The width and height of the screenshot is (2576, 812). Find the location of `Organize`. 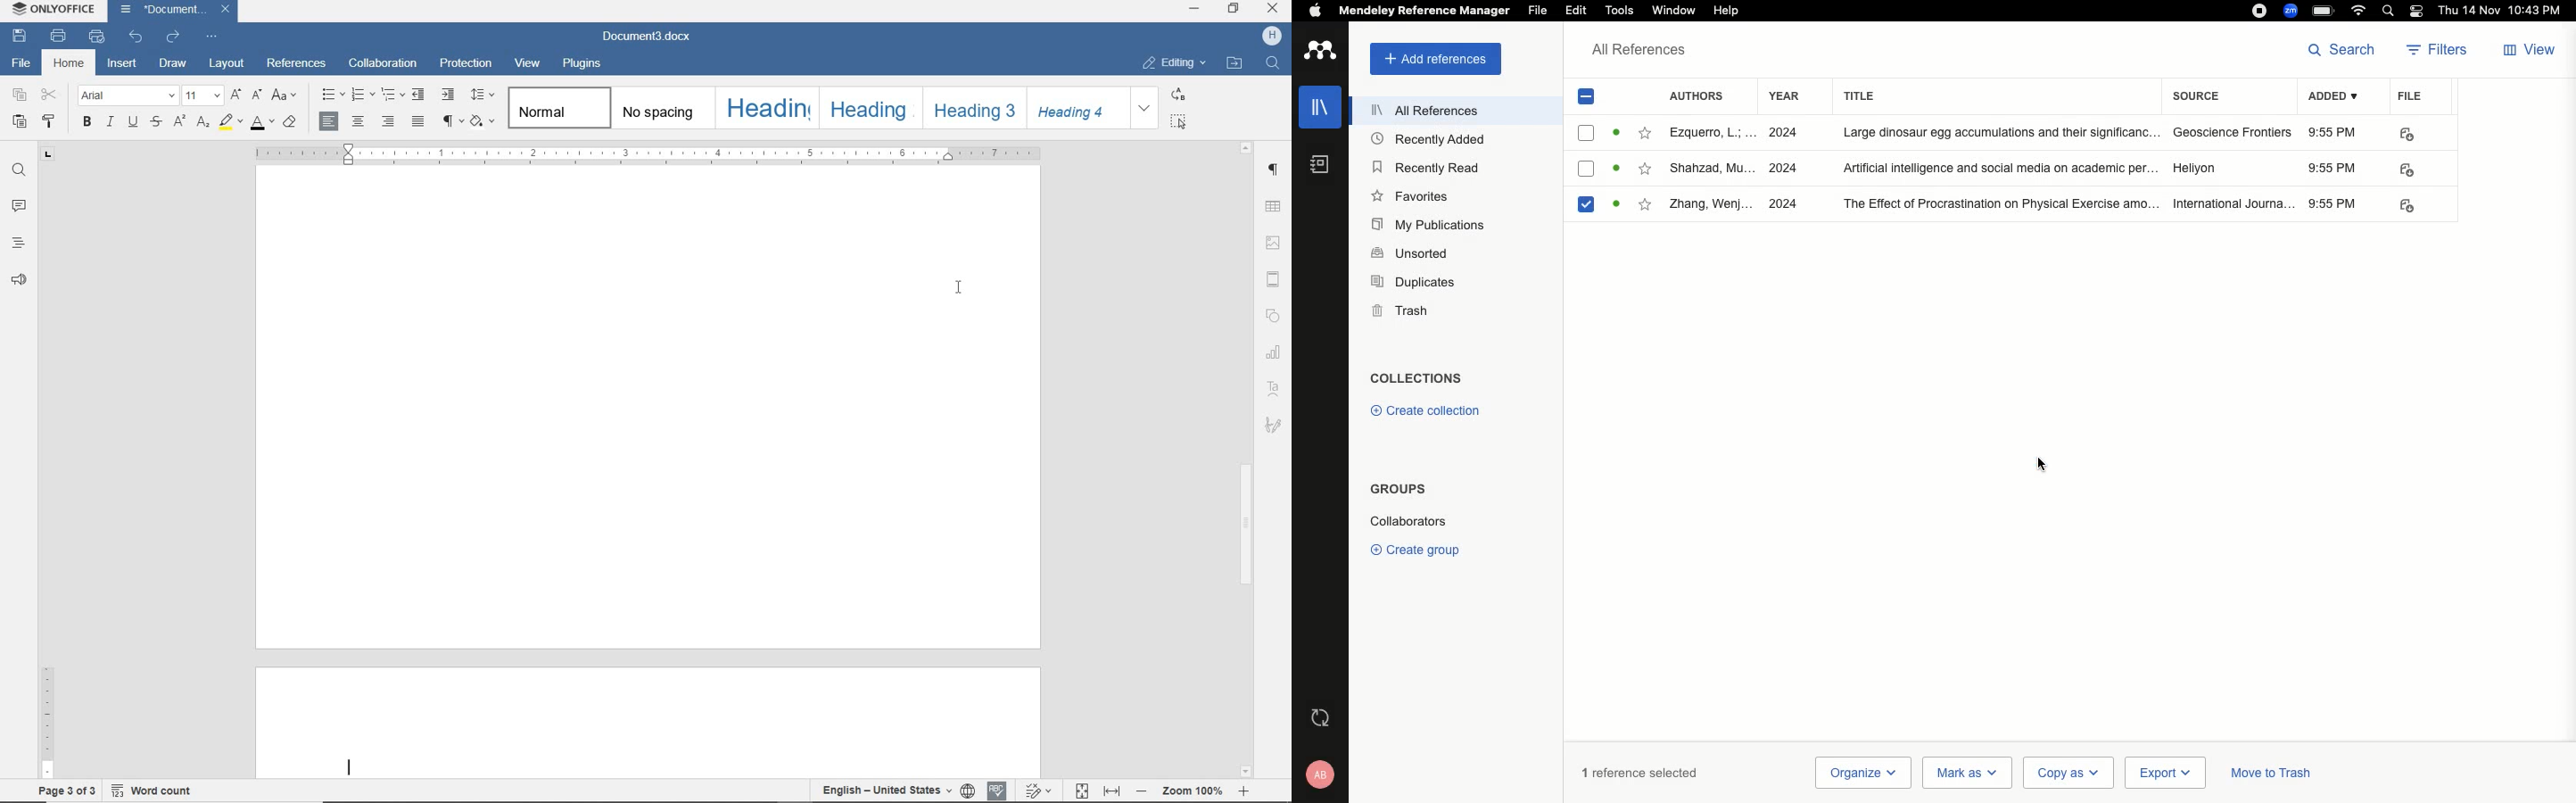

Organize is located at coordinates (1862, 773).